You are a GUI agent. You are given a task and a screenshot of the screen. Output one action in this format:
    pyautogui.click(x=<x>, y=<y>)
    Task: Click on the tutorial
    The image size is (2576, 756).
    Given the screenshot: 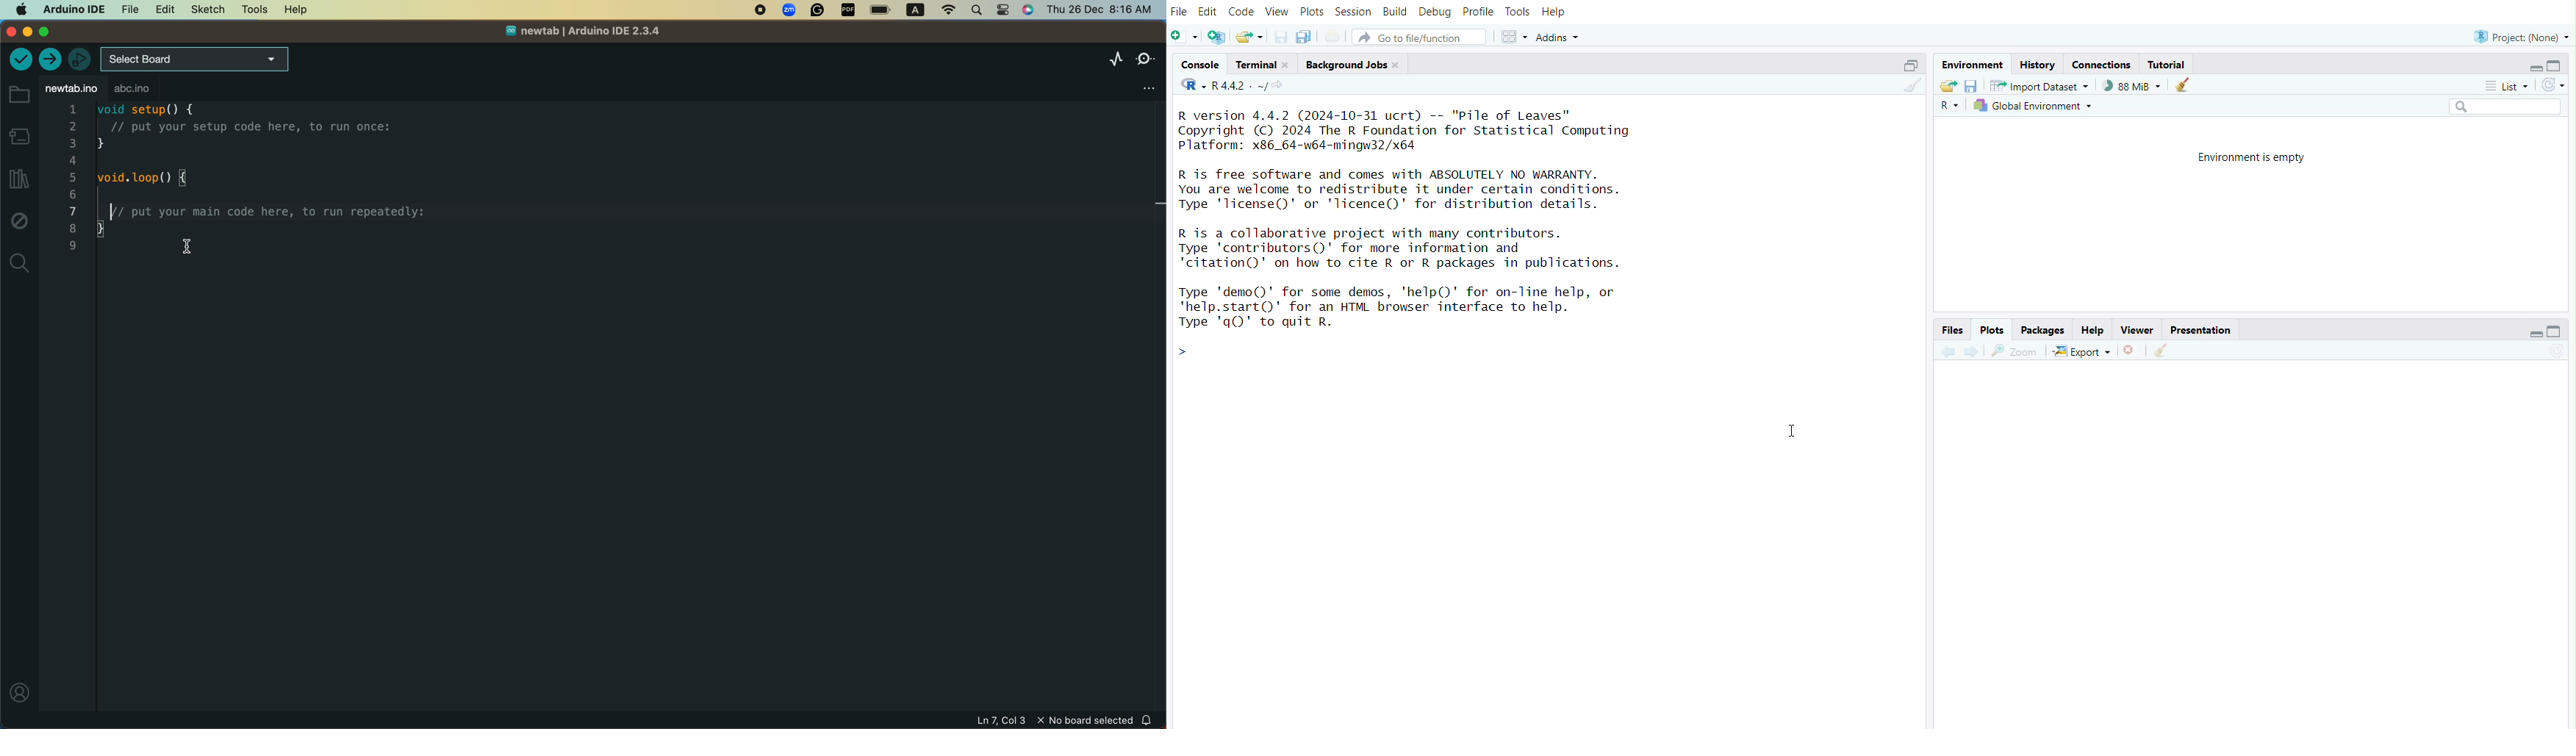 What is the action you would take?
    pyautogui.click(x=2166, y=63)
    